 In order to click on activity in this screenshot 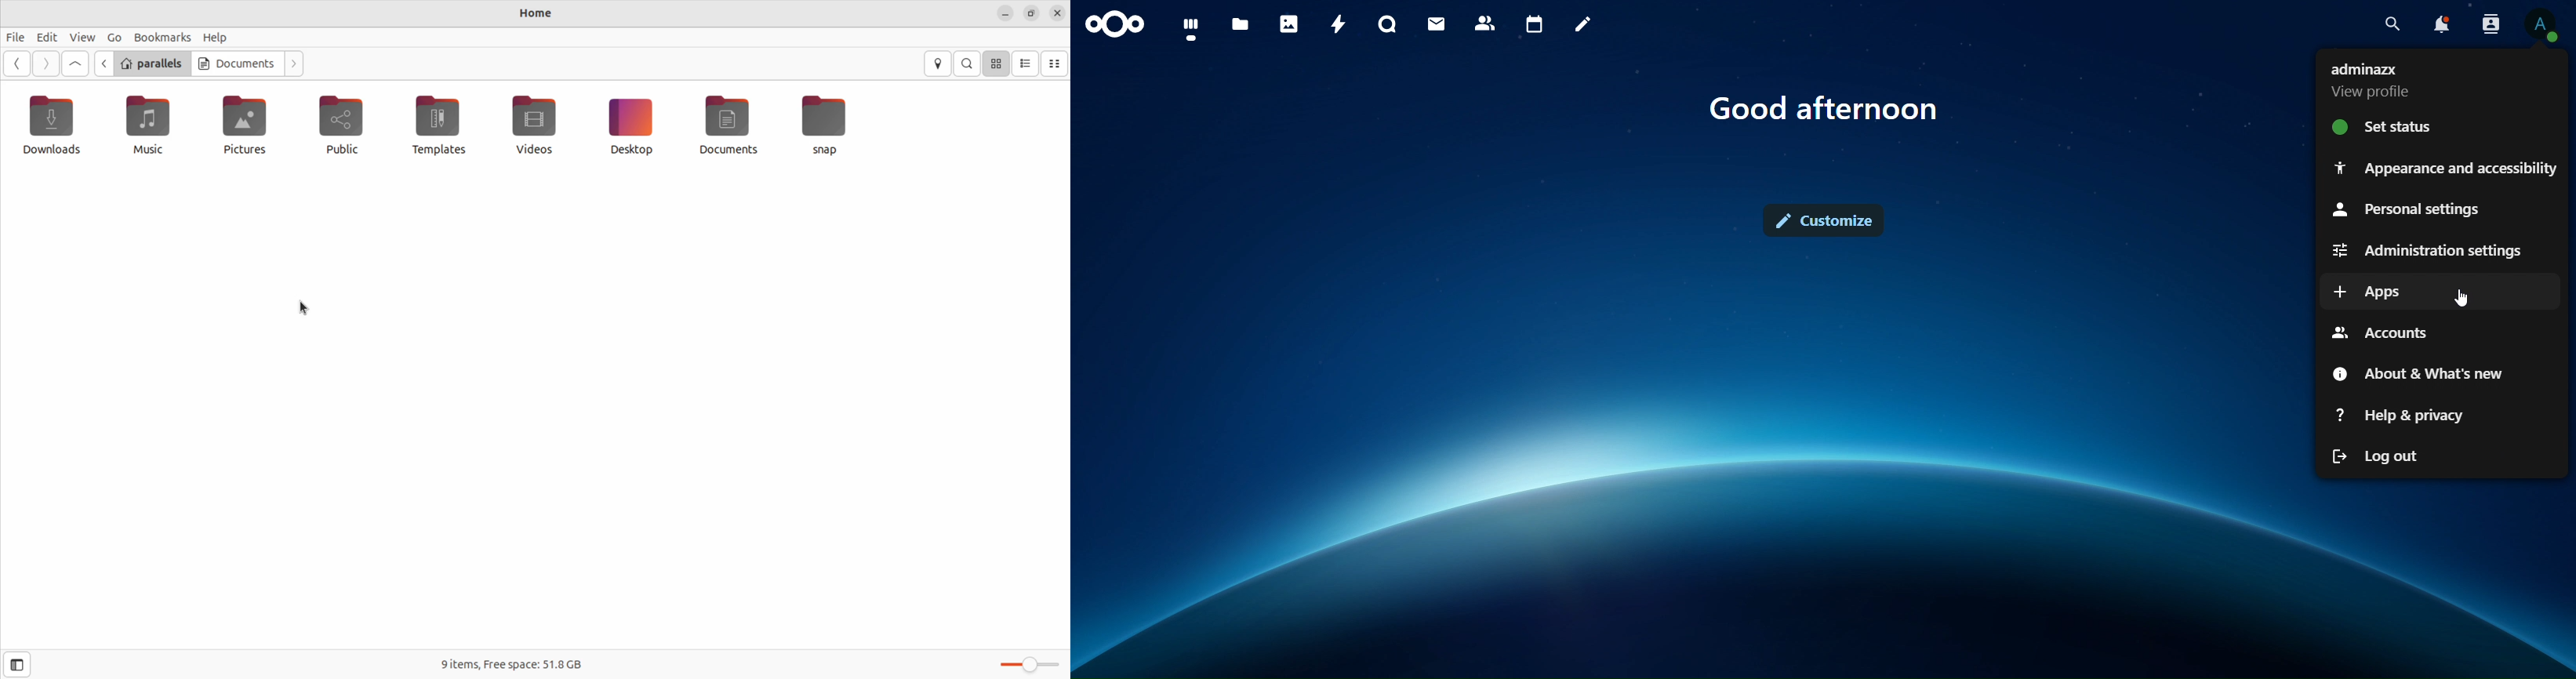, I will do `click(1338, 24)`.